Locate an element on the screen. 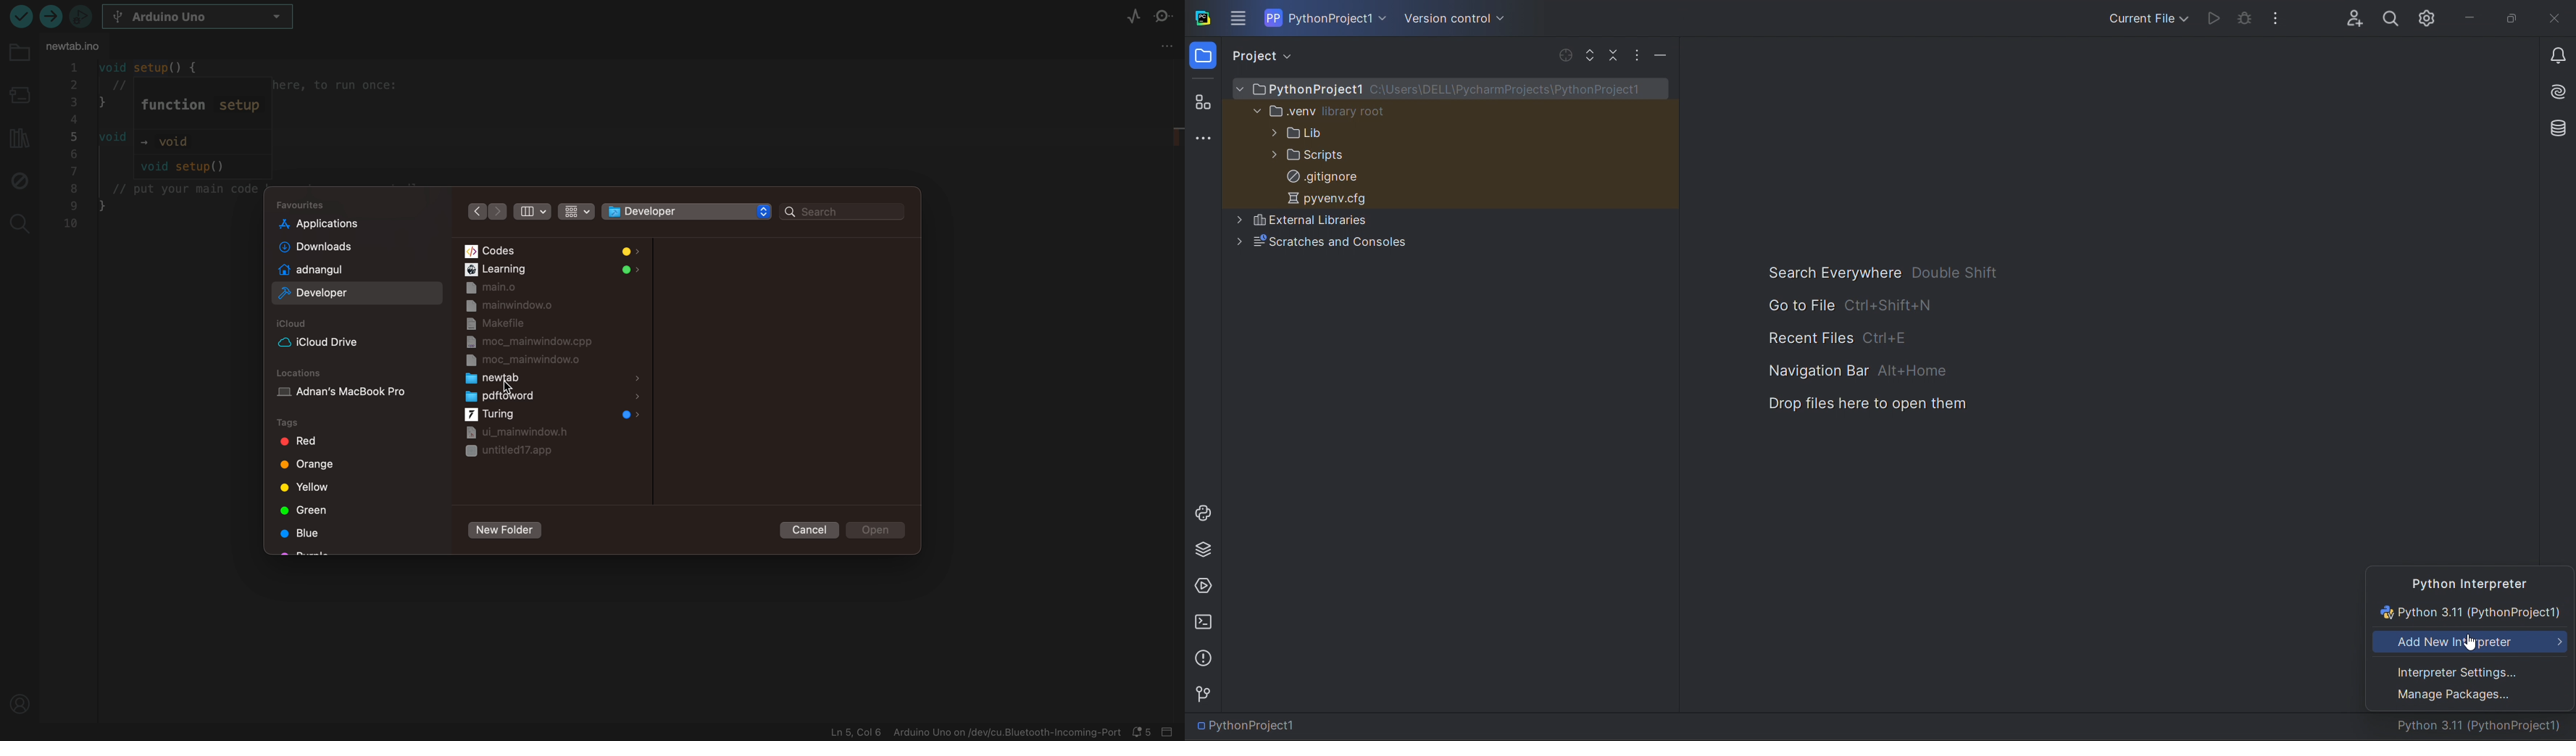 The image size is (2576, 756). notifications is located at coordinates (2558, 58).